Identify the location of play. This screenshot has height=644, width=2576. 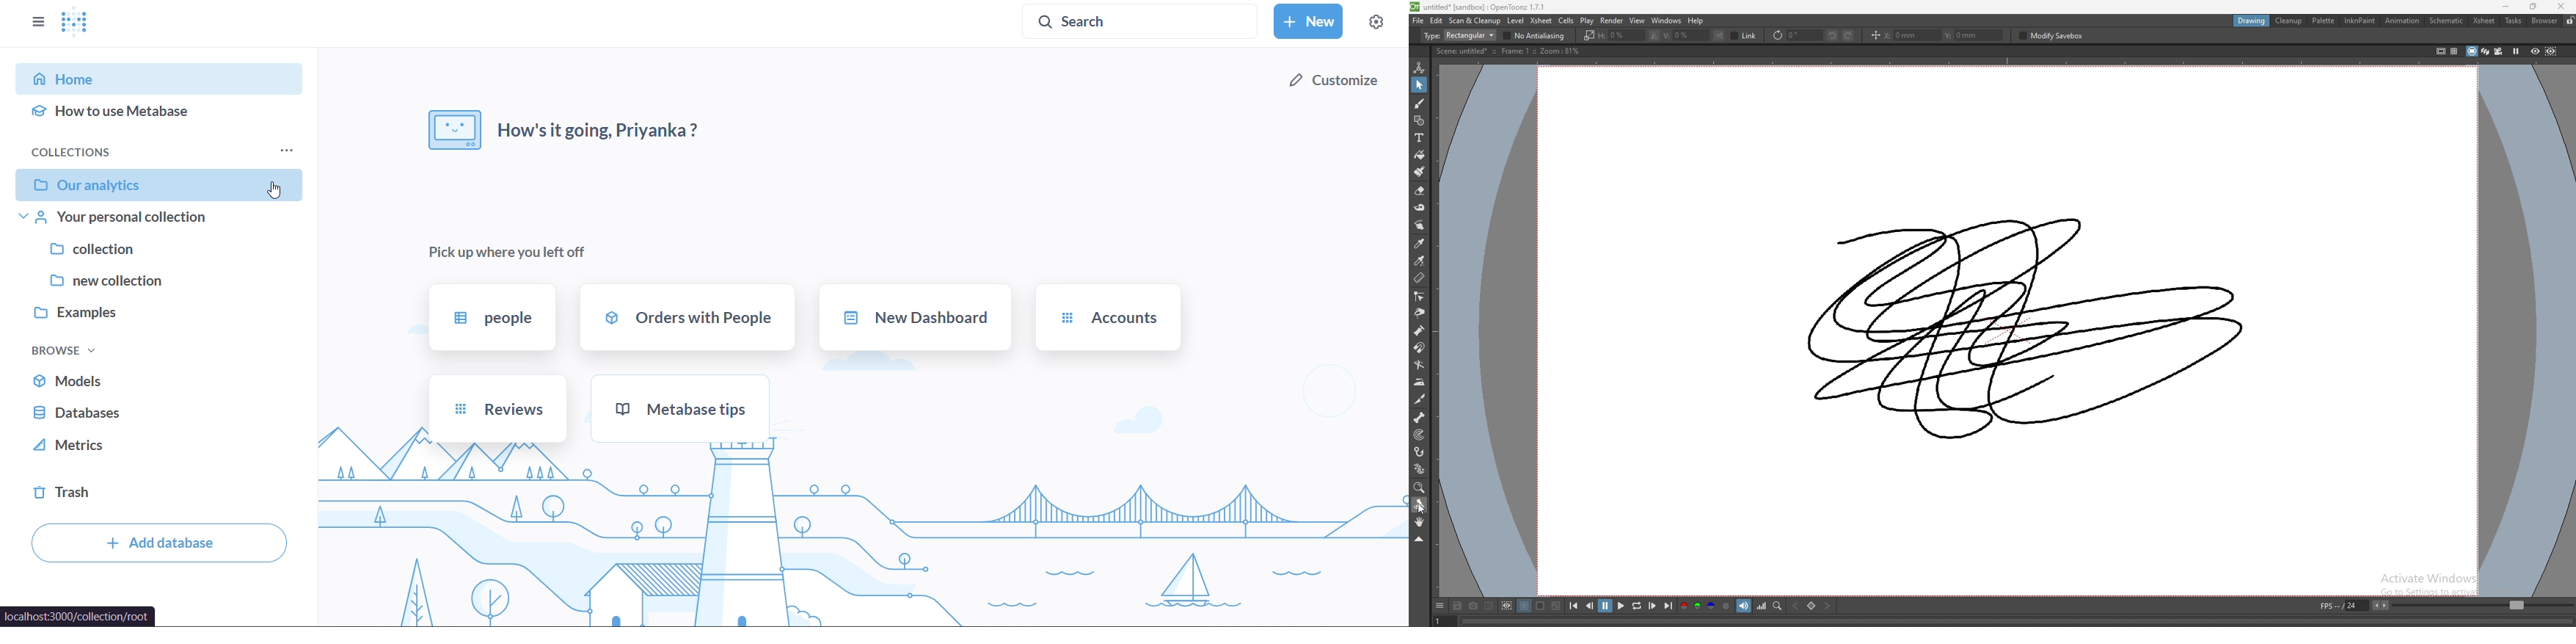
(1588, 20).